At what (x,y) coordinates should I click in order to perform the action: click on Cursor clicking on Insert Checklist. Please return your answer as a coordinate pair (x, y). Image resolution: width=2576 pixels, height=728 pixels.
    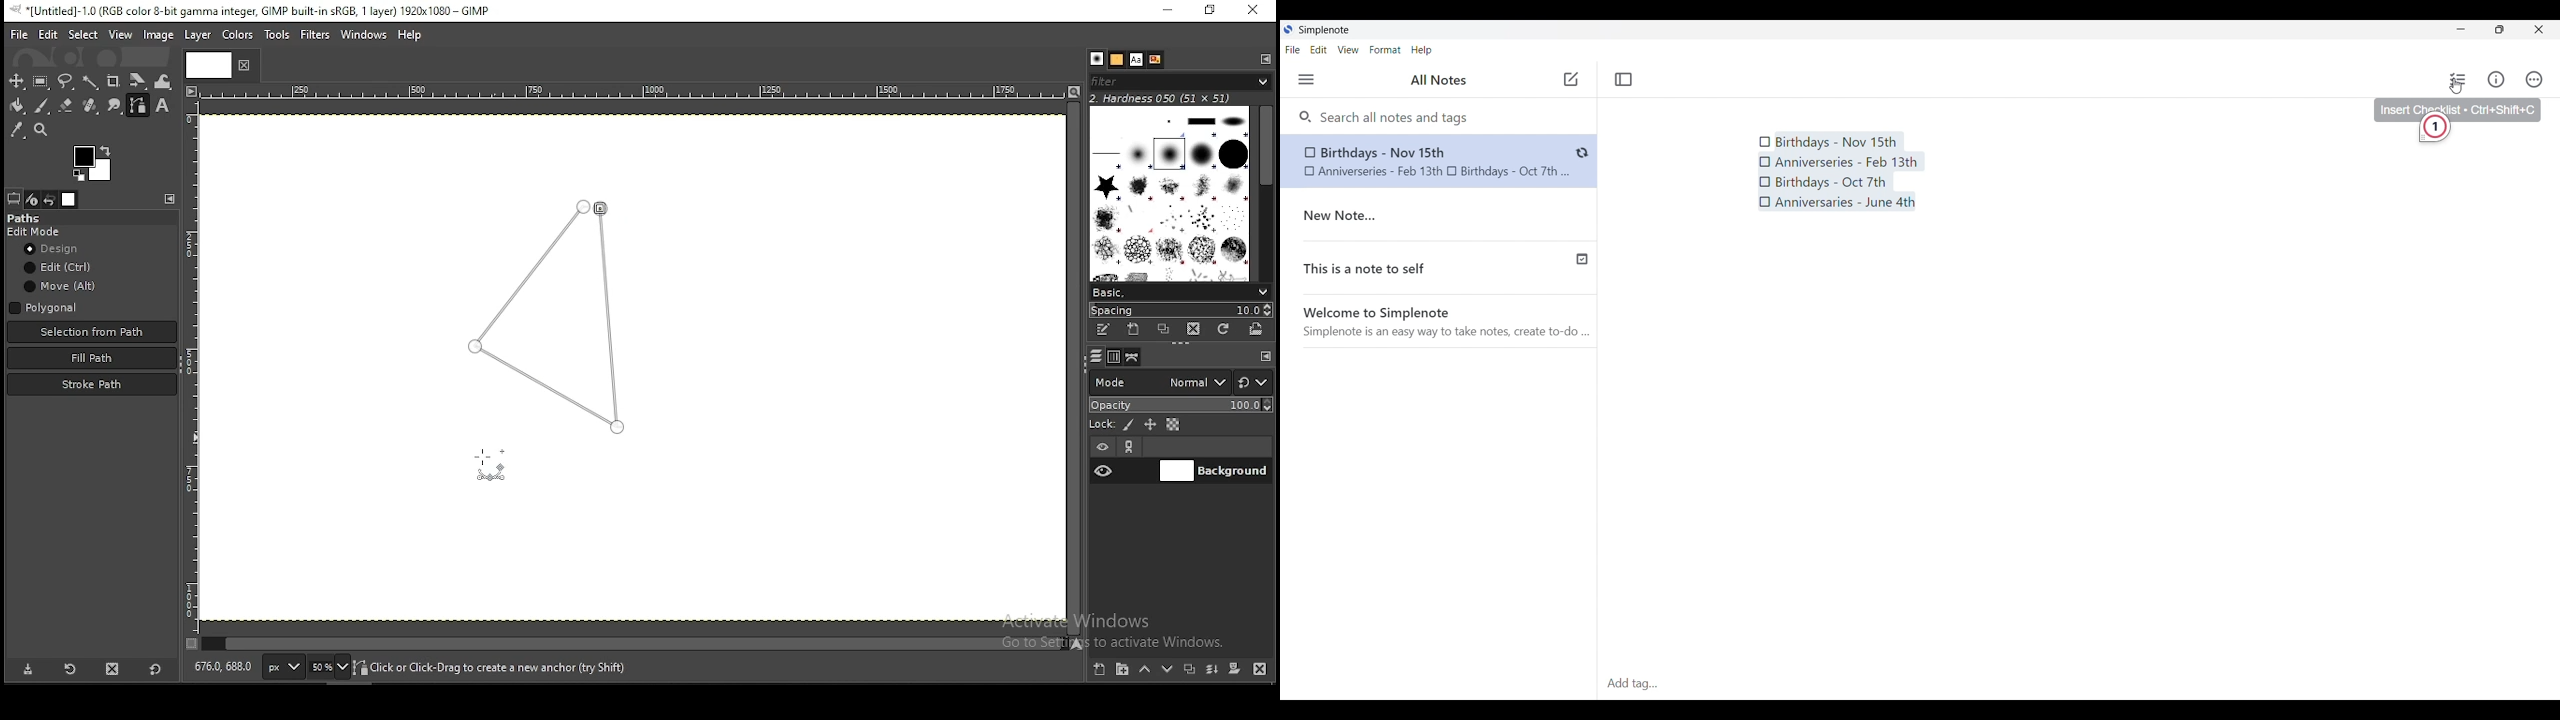
    Looking at the image, I should click on (2456, 86).